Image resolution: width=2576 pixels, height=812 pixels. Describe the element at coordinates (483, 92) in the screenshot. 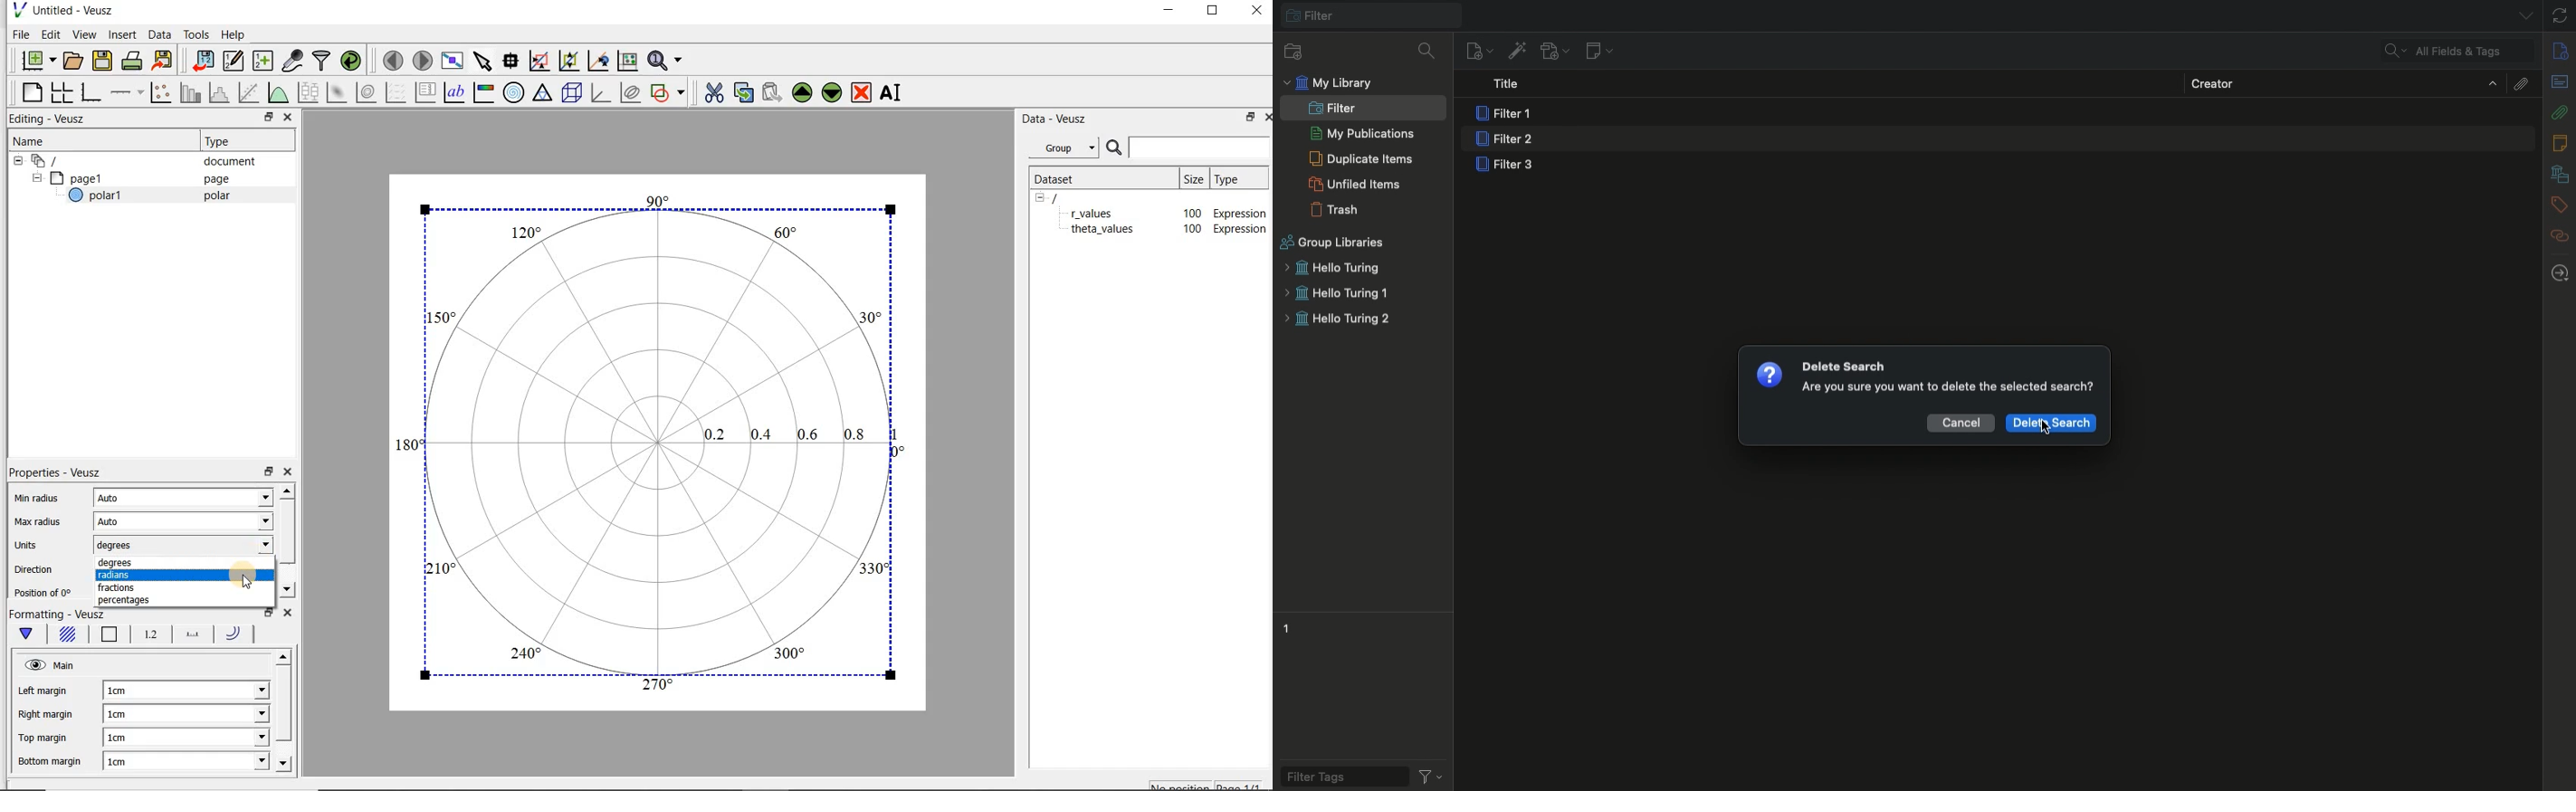

I see `image color bar` at that location.